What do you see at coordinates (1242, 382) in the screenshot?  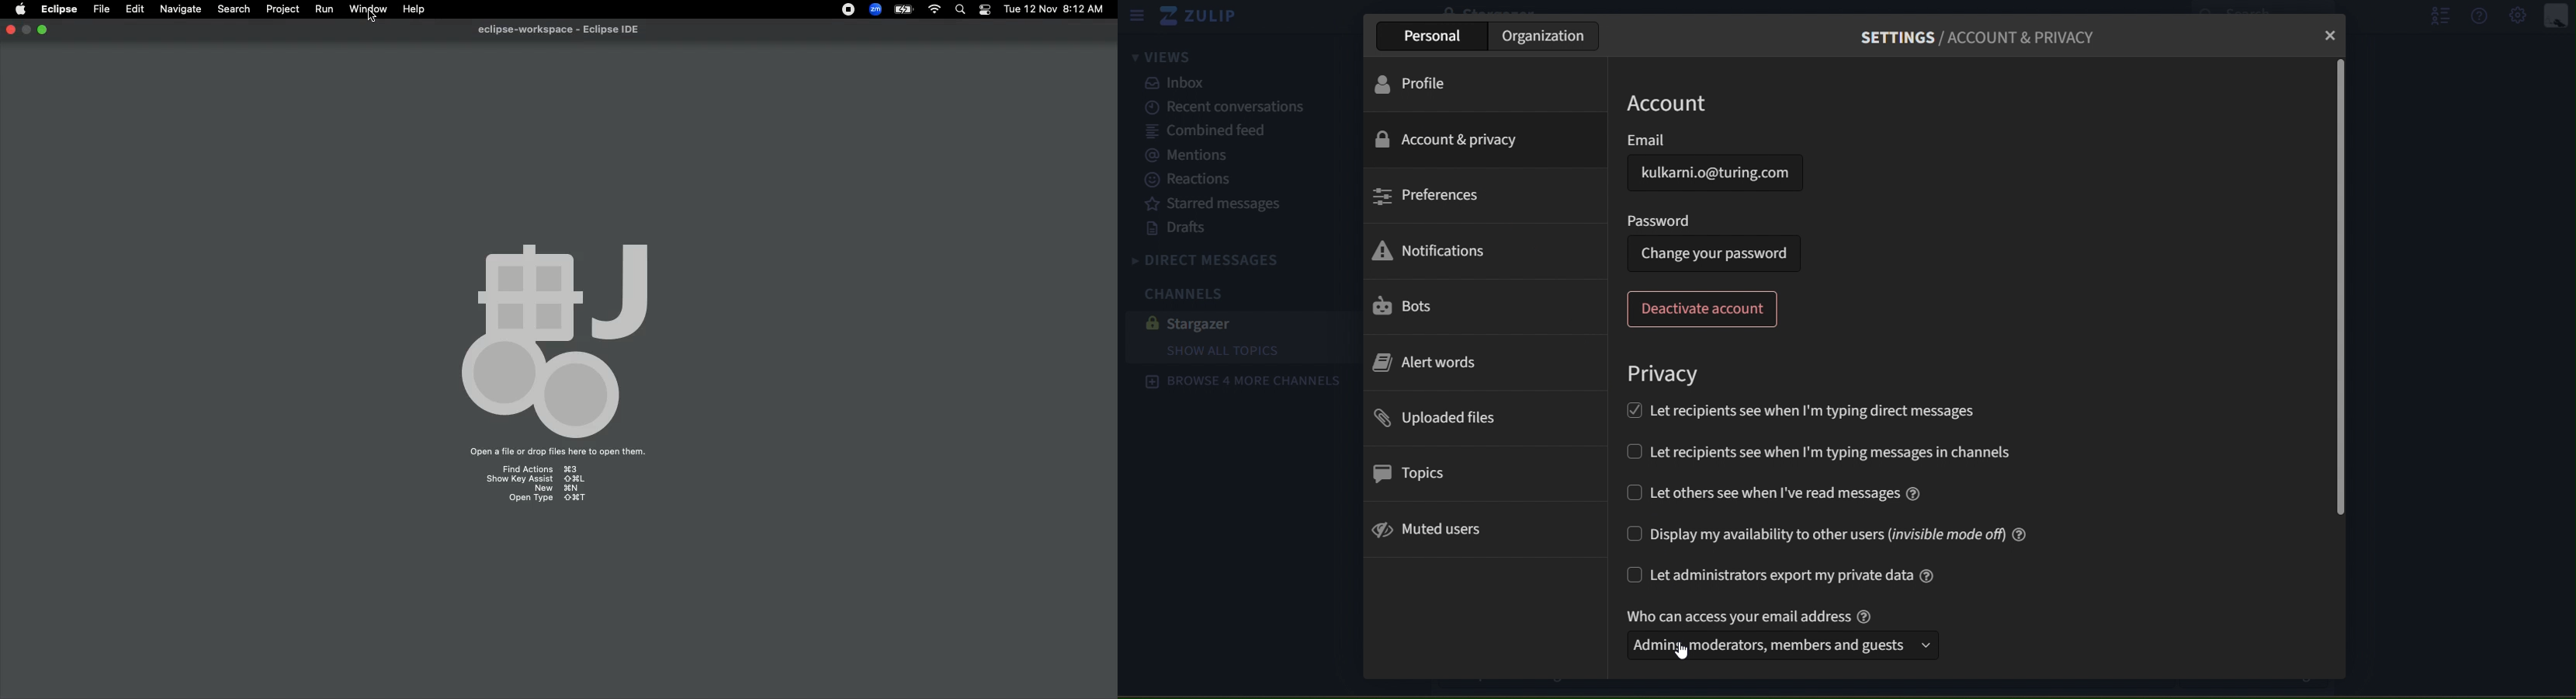 I see `browse 4 more channels` at bounding box center [1242, 382].